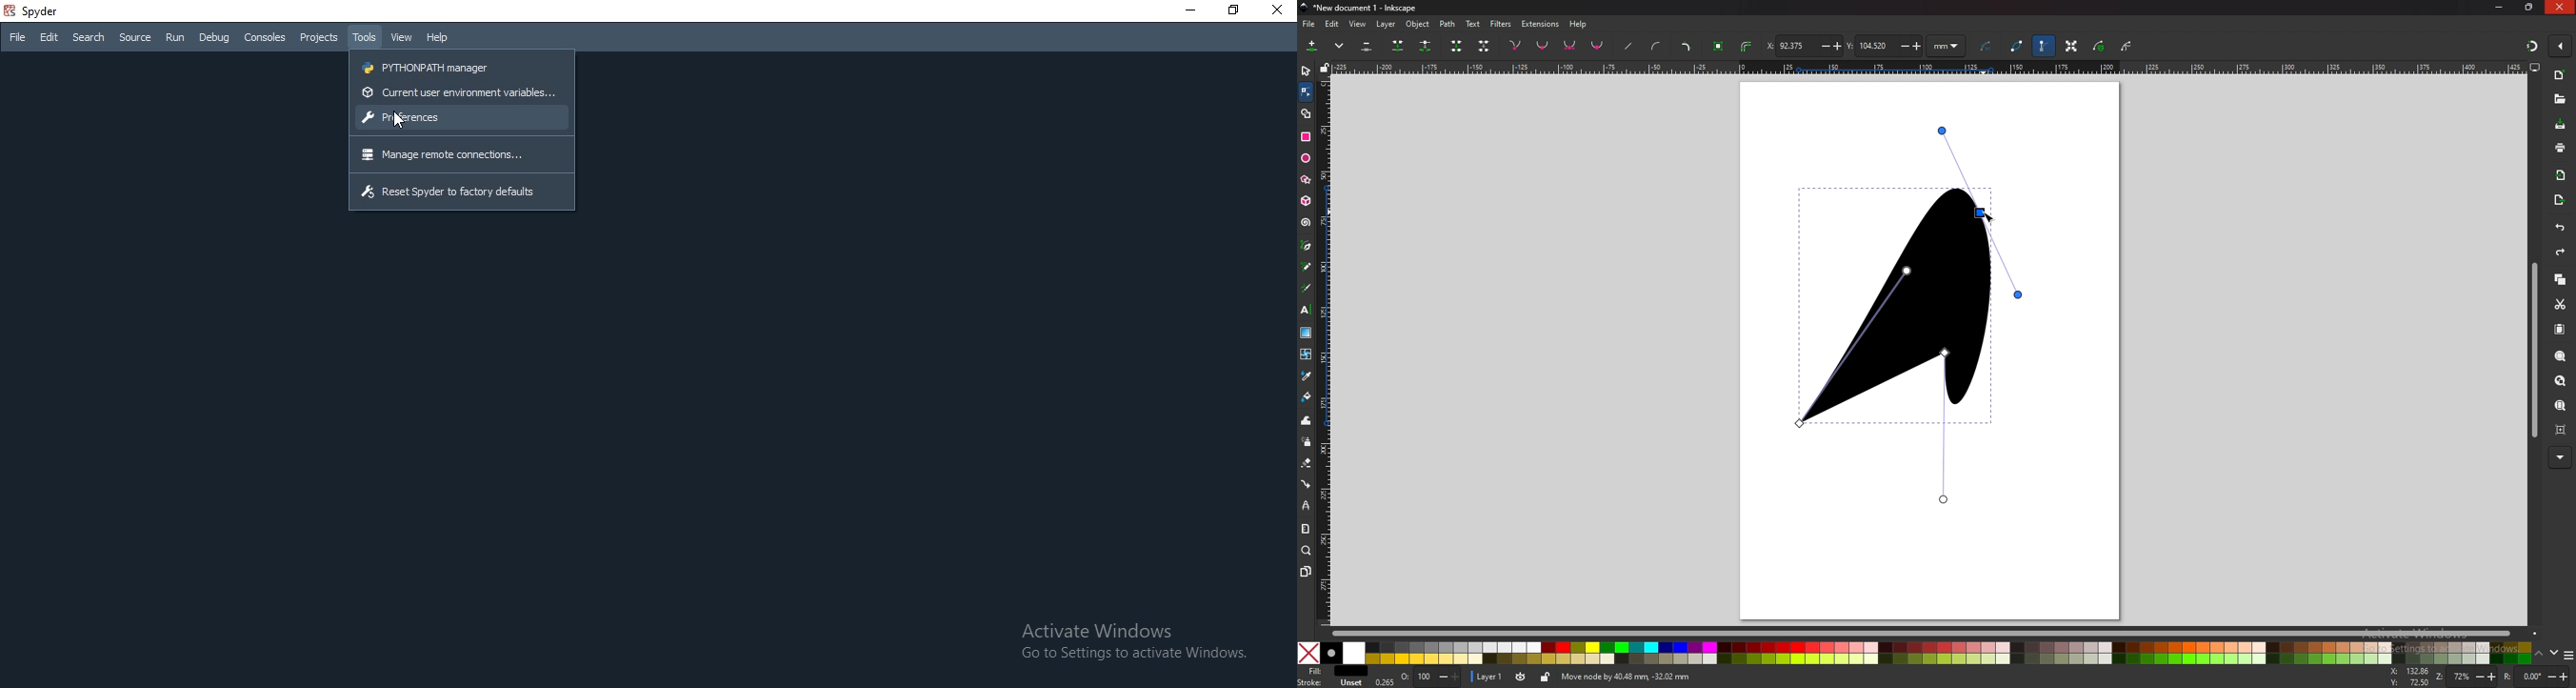 This screenshot has height=700, width=2576. I want to click on layer, so click(1489, 677).